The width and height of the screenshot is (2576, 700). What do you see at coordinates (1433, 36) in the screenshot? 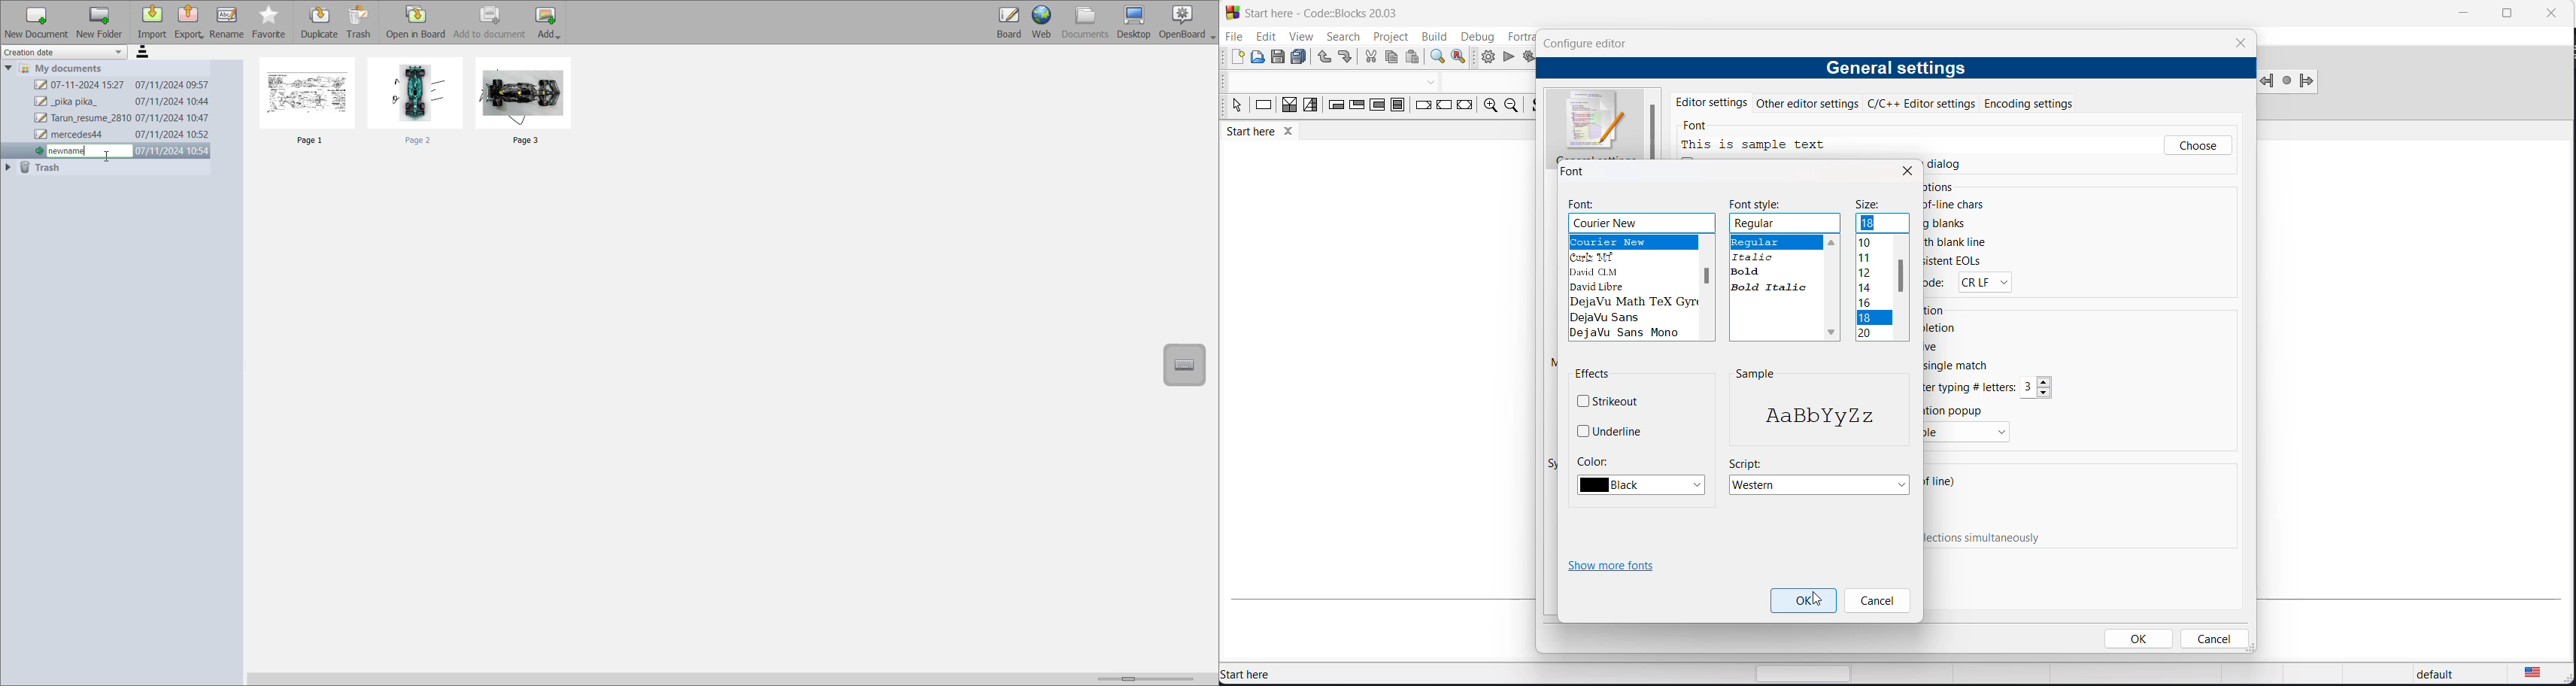
I see `build` at bounding box center [1433, 36].